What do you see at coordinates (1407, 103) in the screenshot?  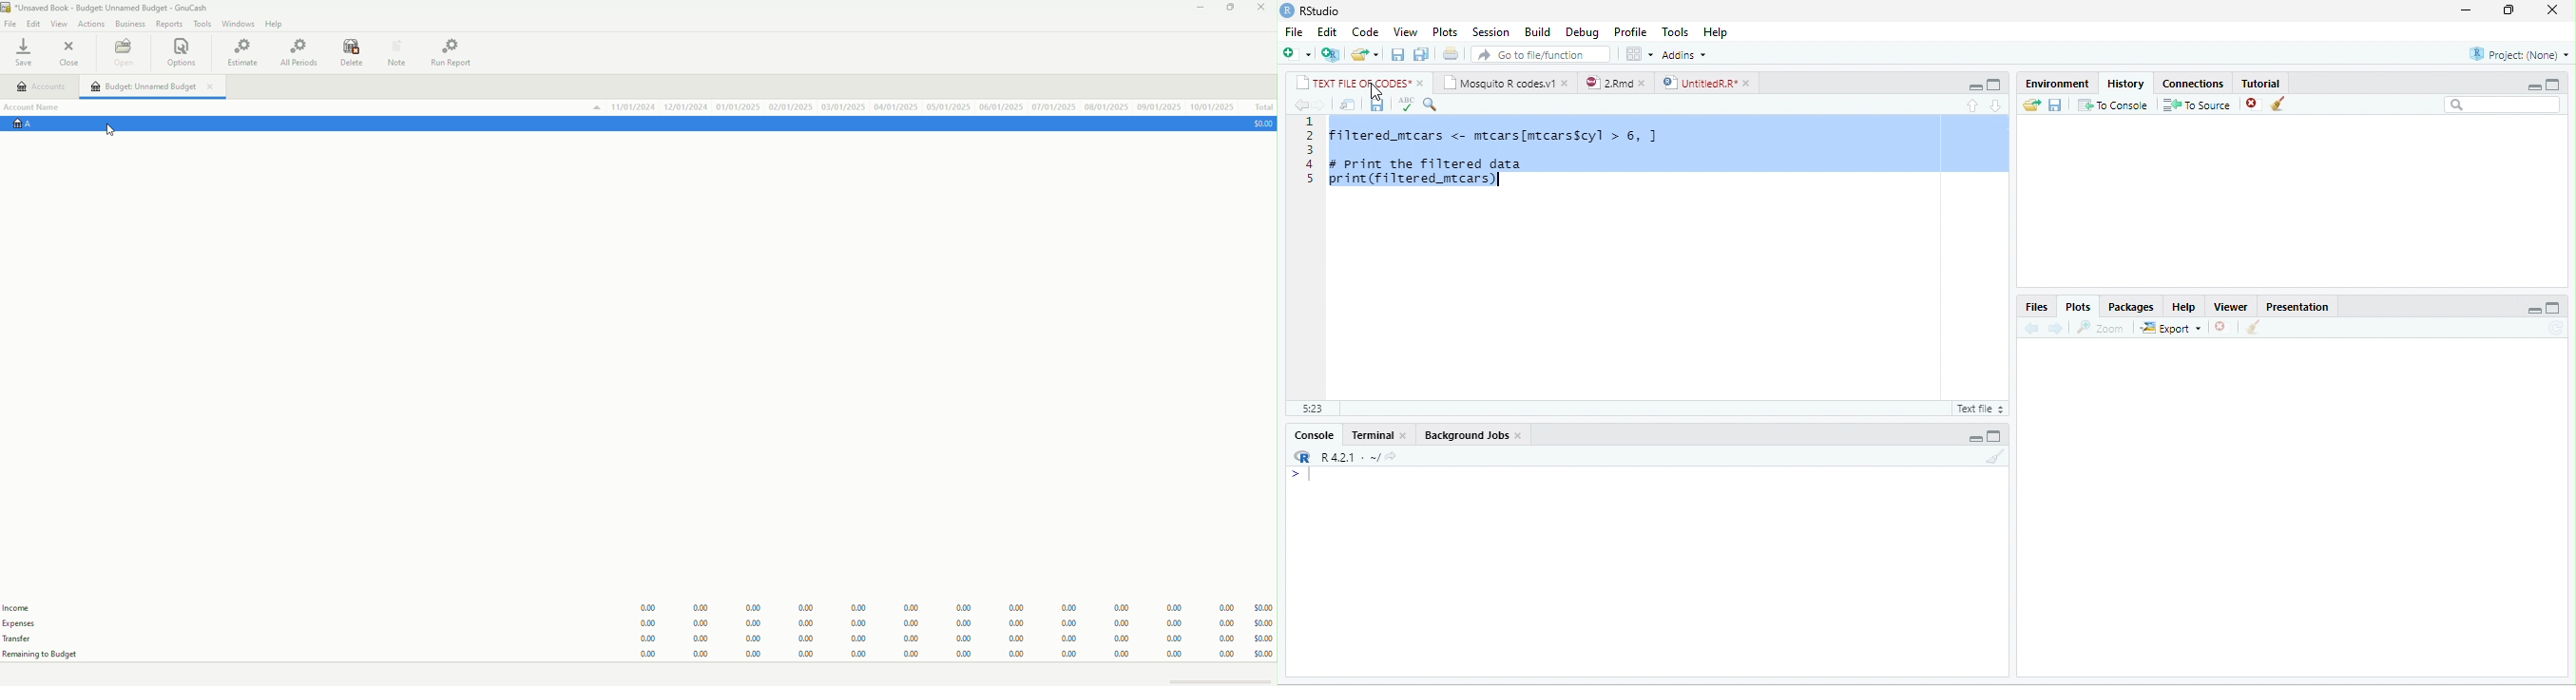 I see `ABC` at bounding box center [1407, 103].